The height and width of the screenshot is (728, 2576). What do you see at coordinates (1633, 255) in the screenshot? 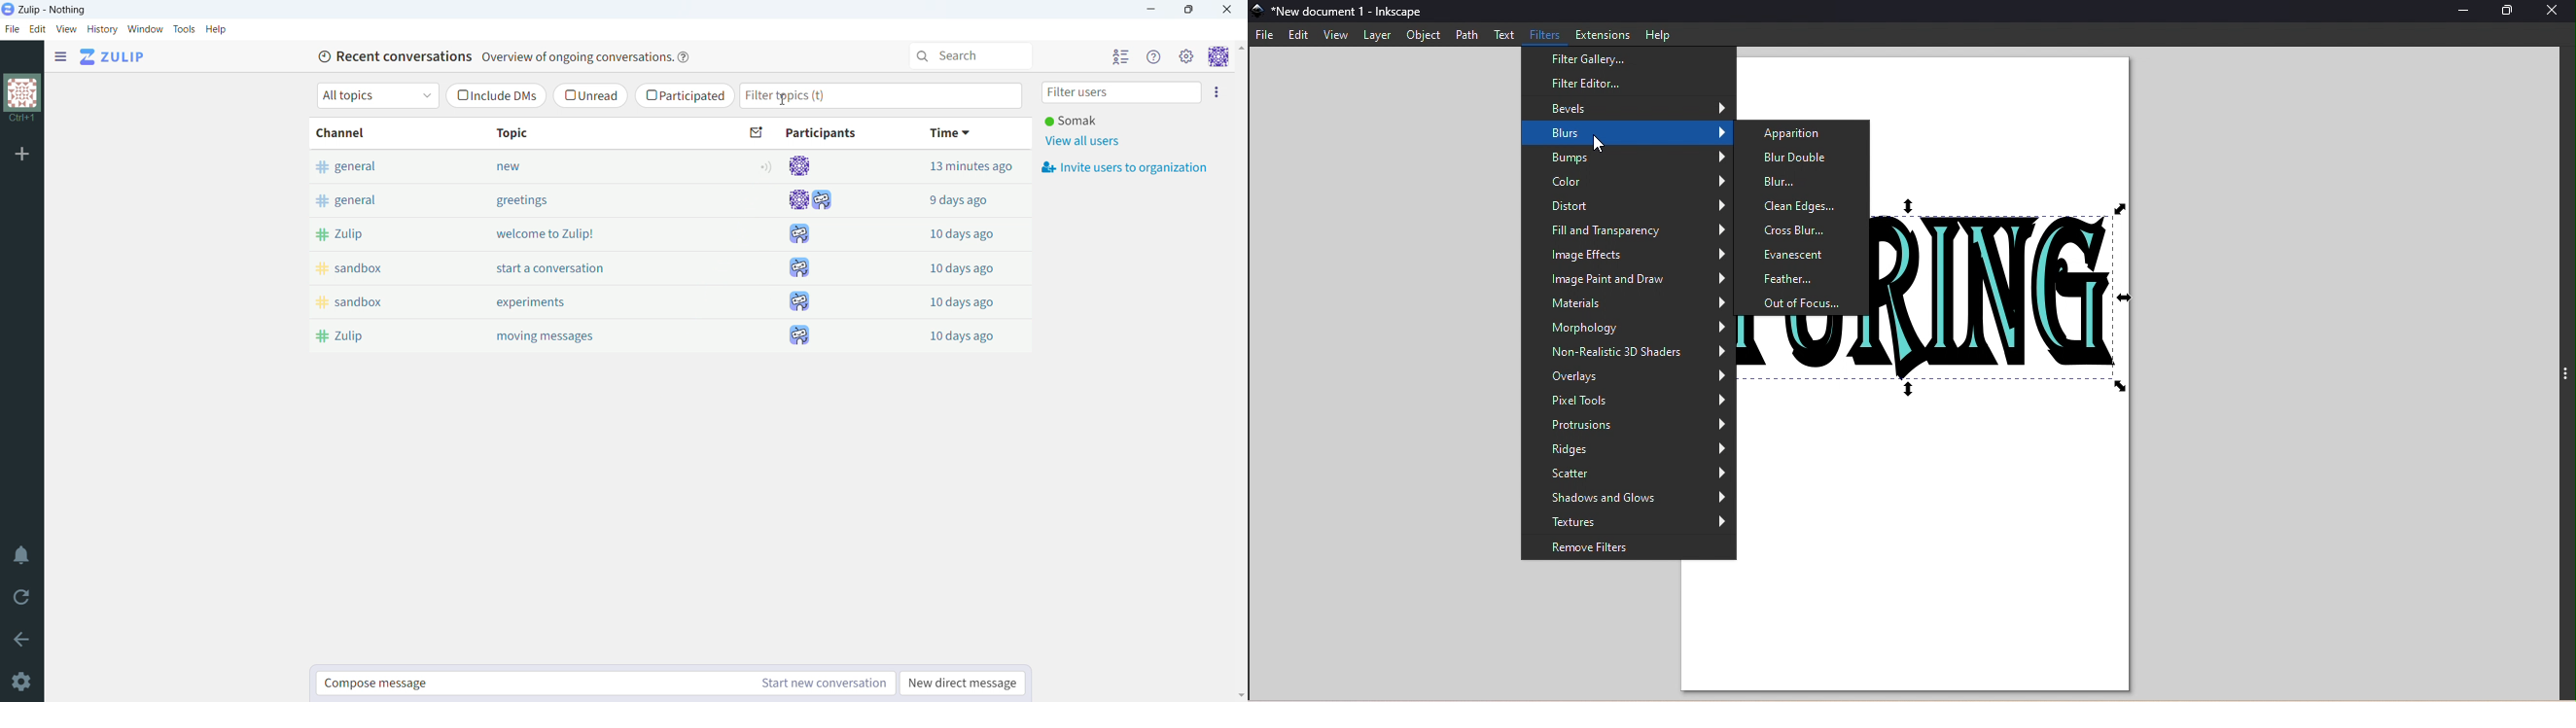
I see `Image effects` at bounding box center [1633, 255].